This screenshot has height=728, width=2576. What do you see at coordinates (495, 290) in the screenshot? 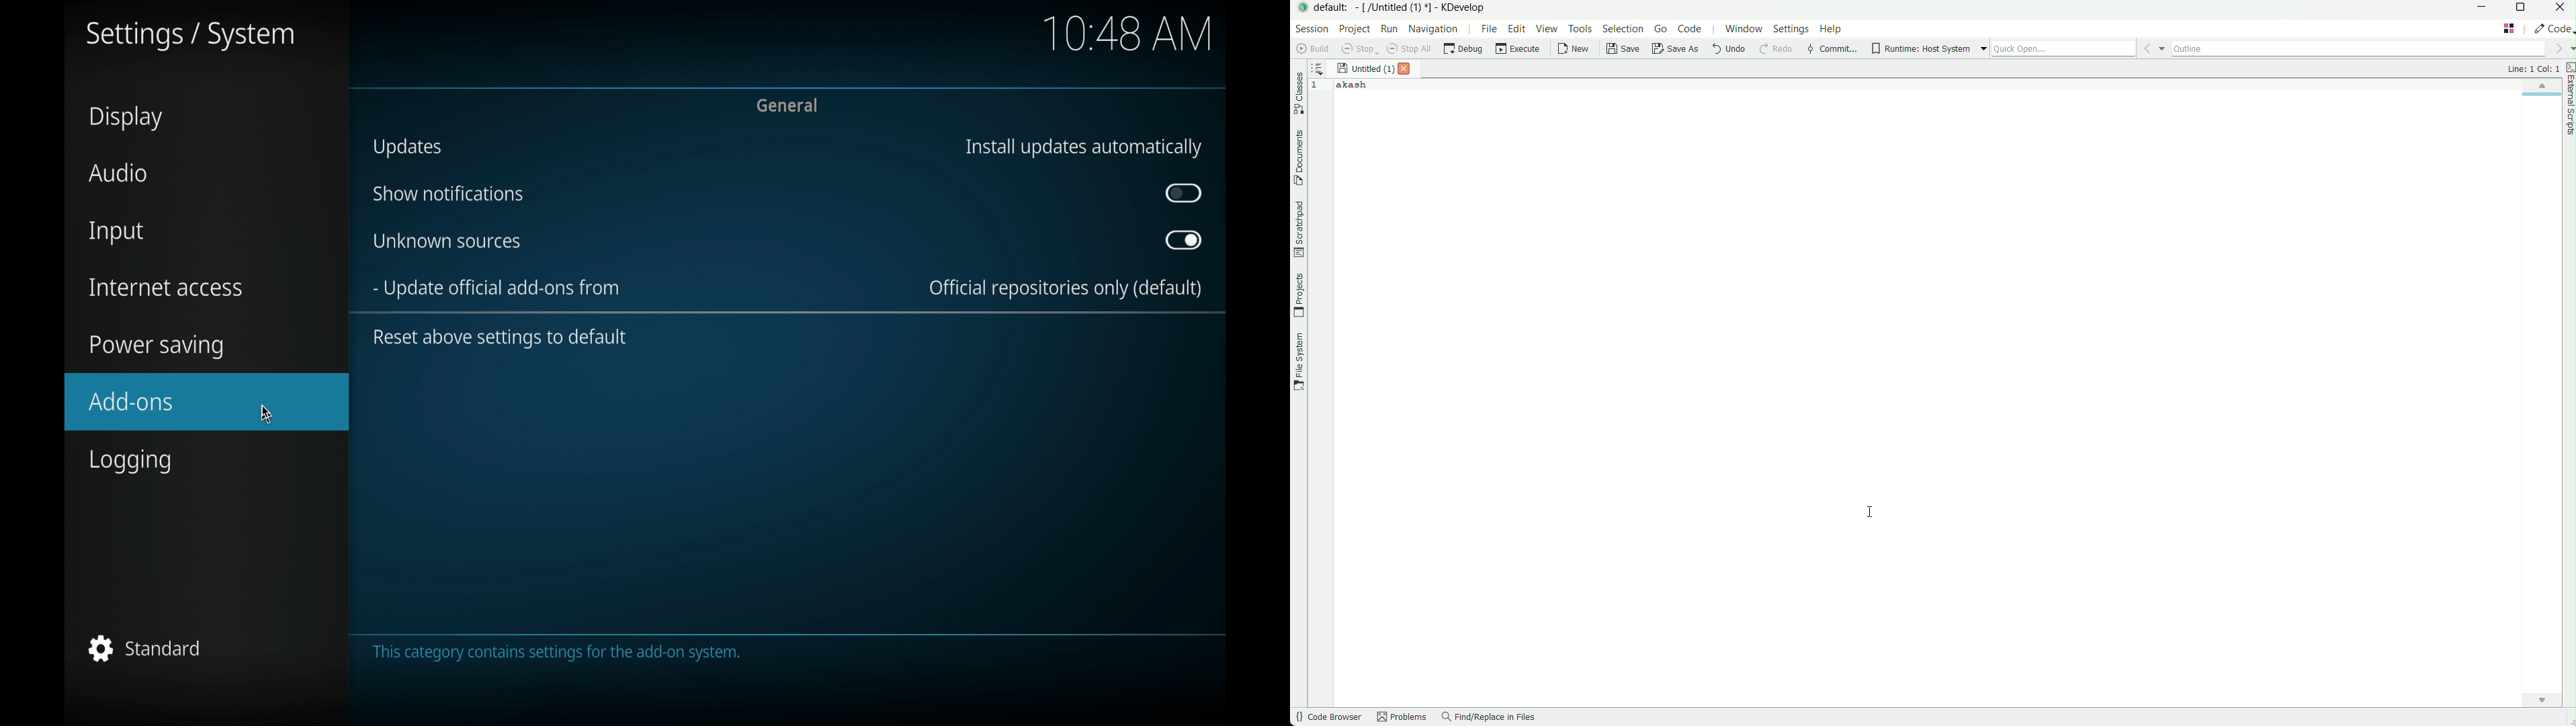
I see `update official add-ons from` at bounding box center [495, 290].